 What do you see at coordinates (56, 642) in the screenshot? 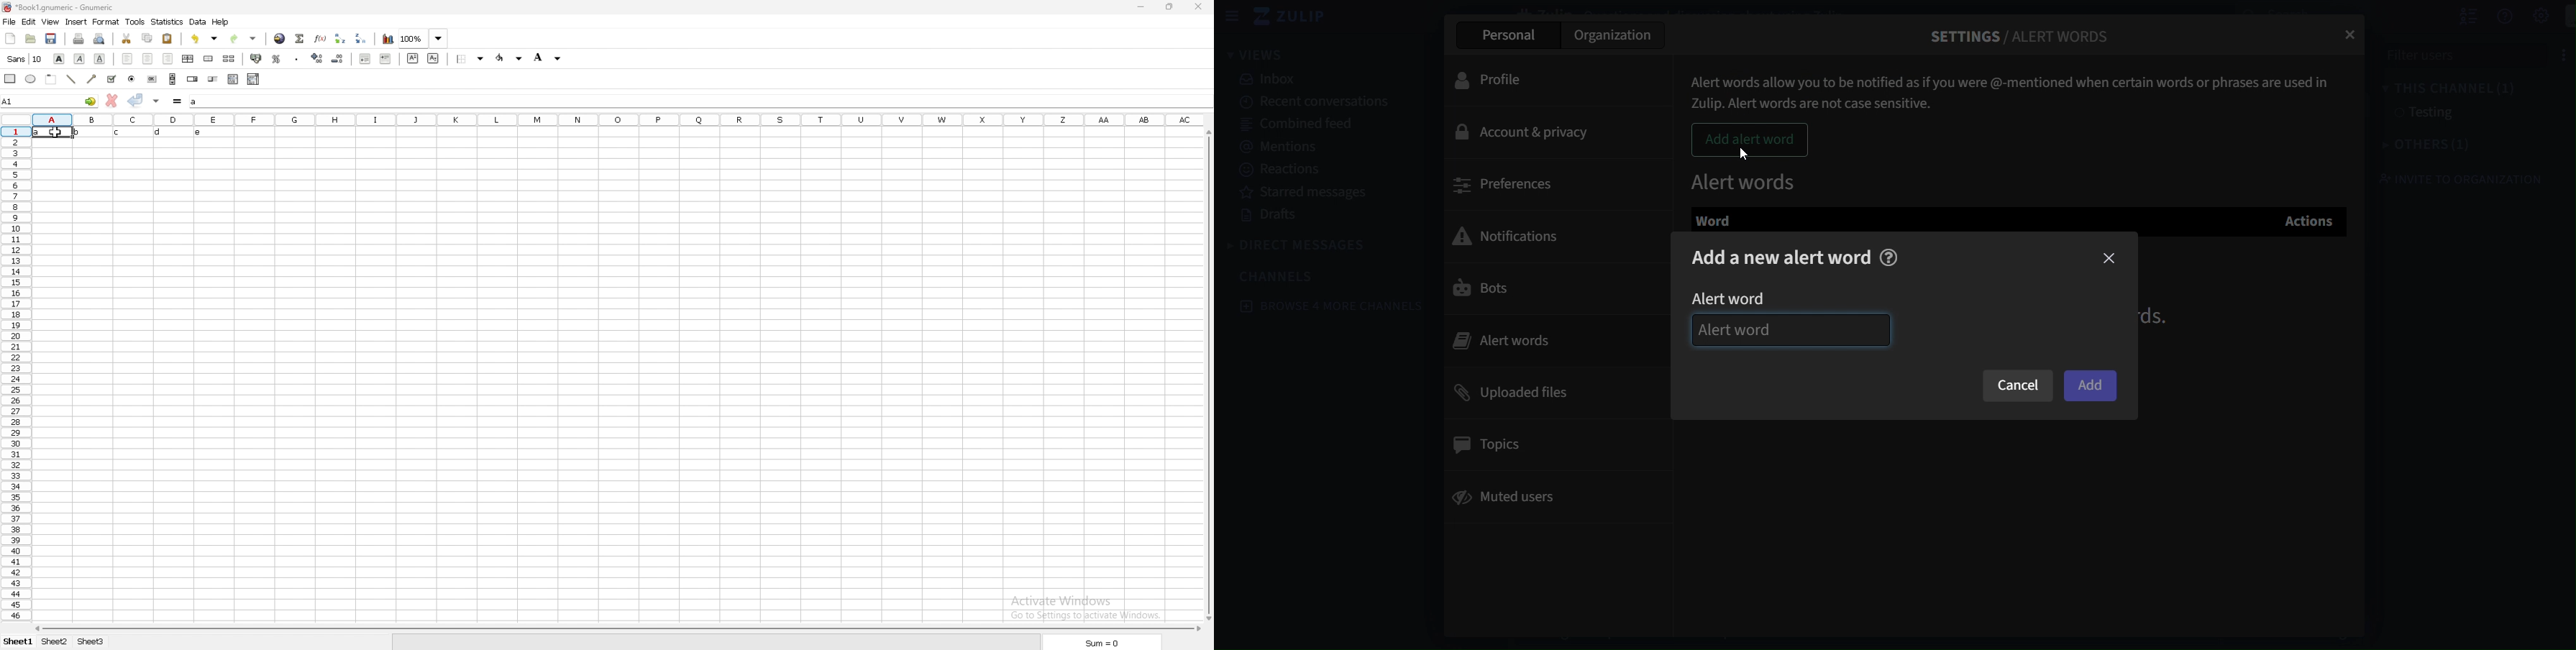
I see `sheet 2` at bounding box center [56, 642].